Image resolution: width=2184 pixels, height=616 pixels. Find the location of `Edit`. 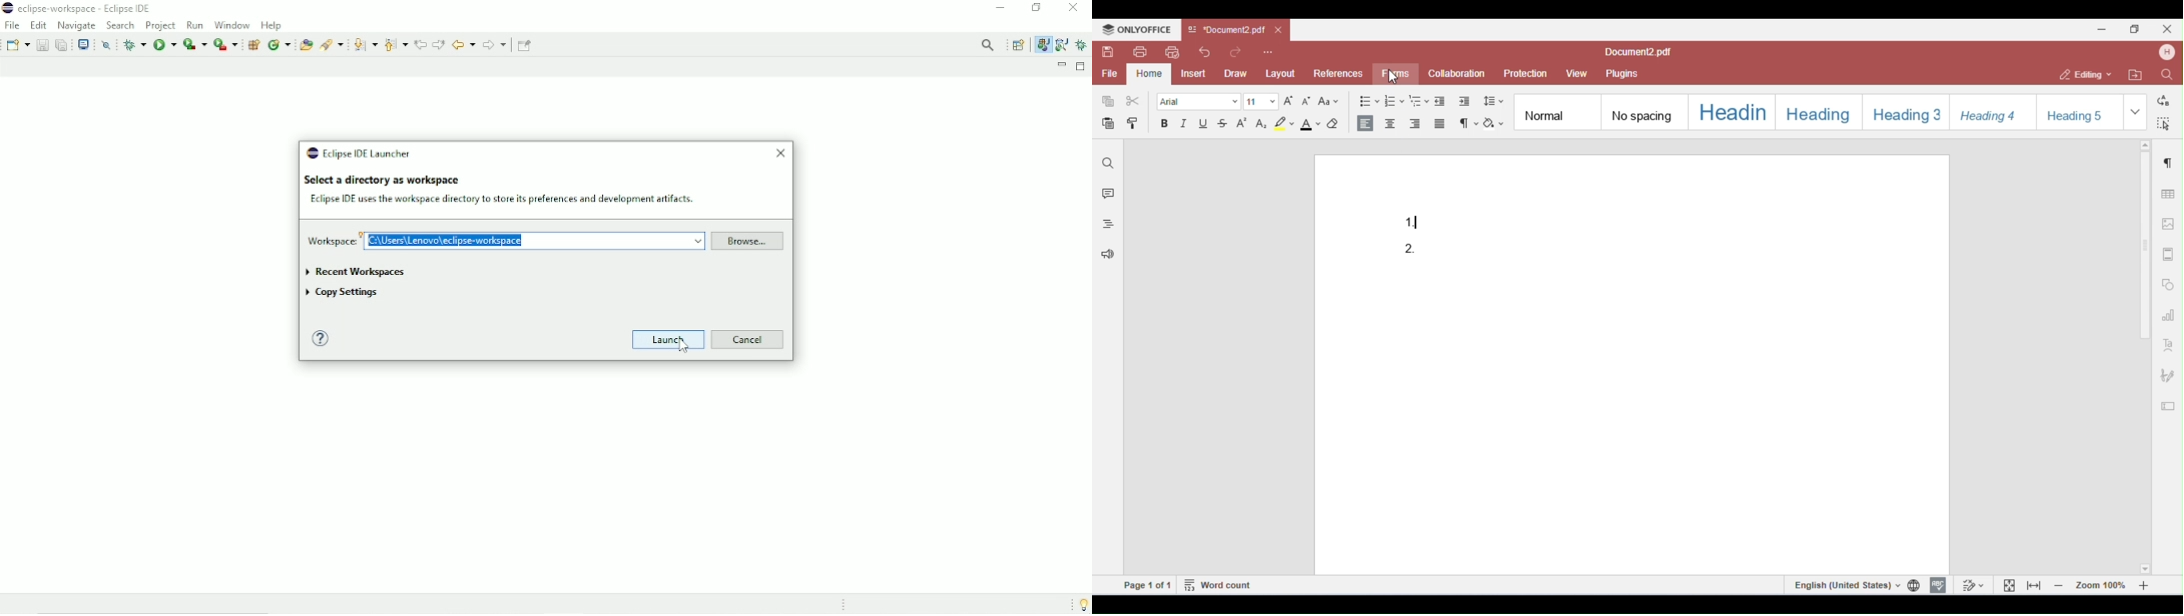

Edit is located at coordinates (39, 25).